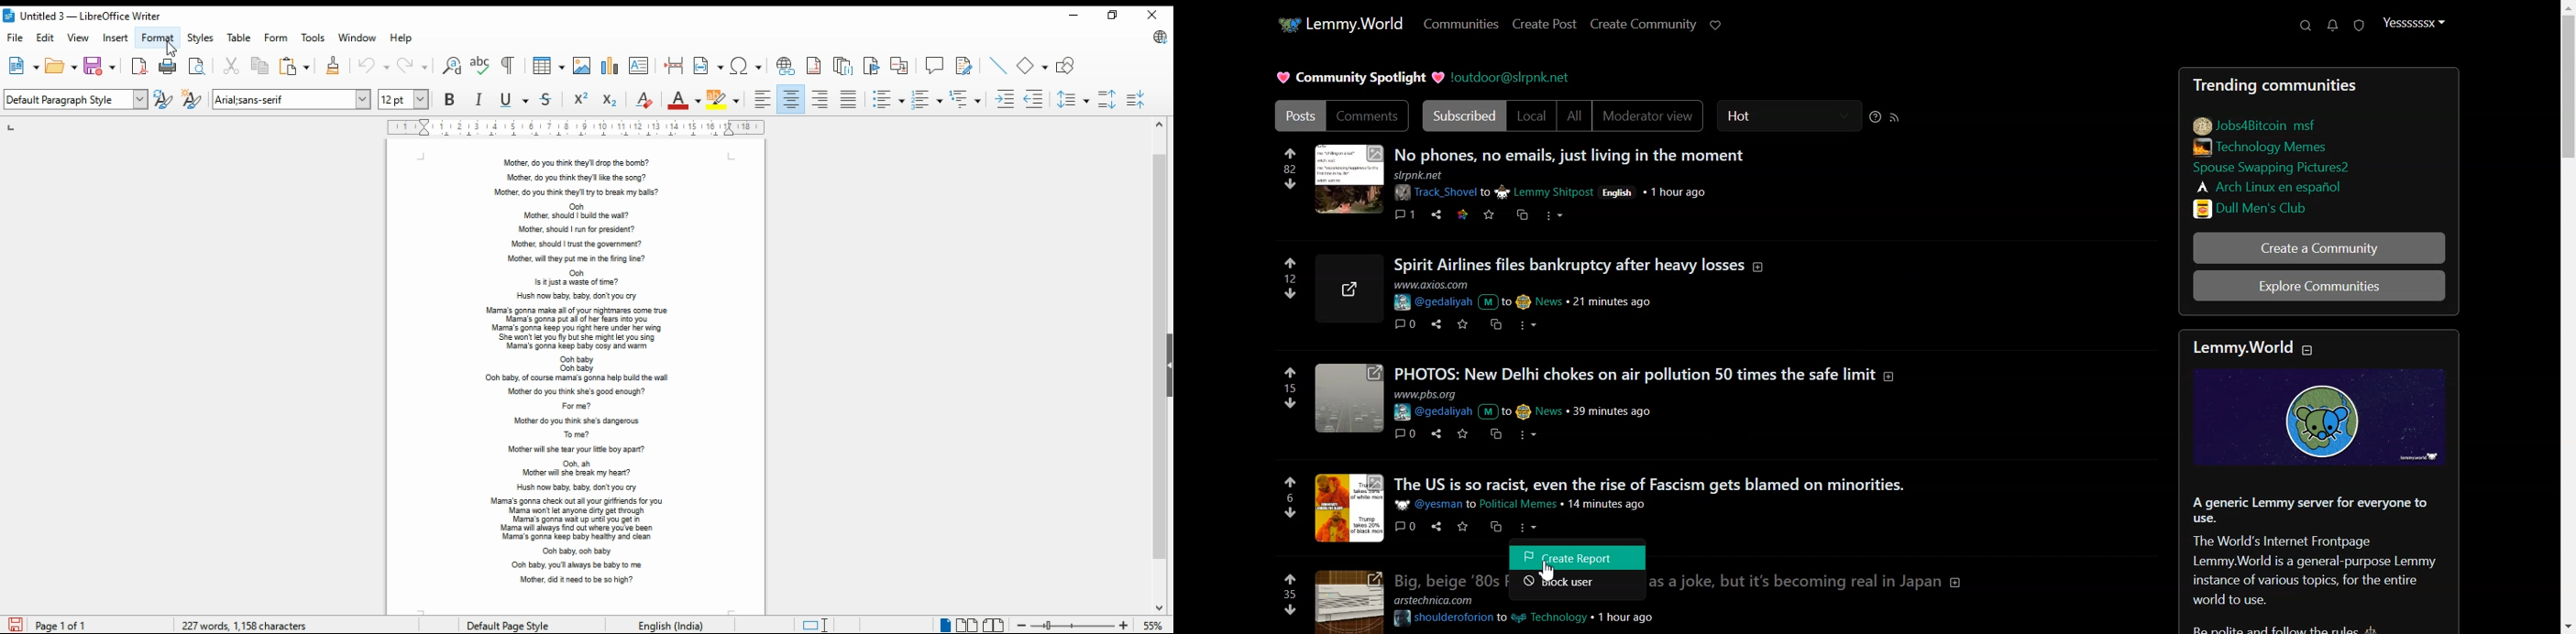  I want to click on link, so click(2257, 123).